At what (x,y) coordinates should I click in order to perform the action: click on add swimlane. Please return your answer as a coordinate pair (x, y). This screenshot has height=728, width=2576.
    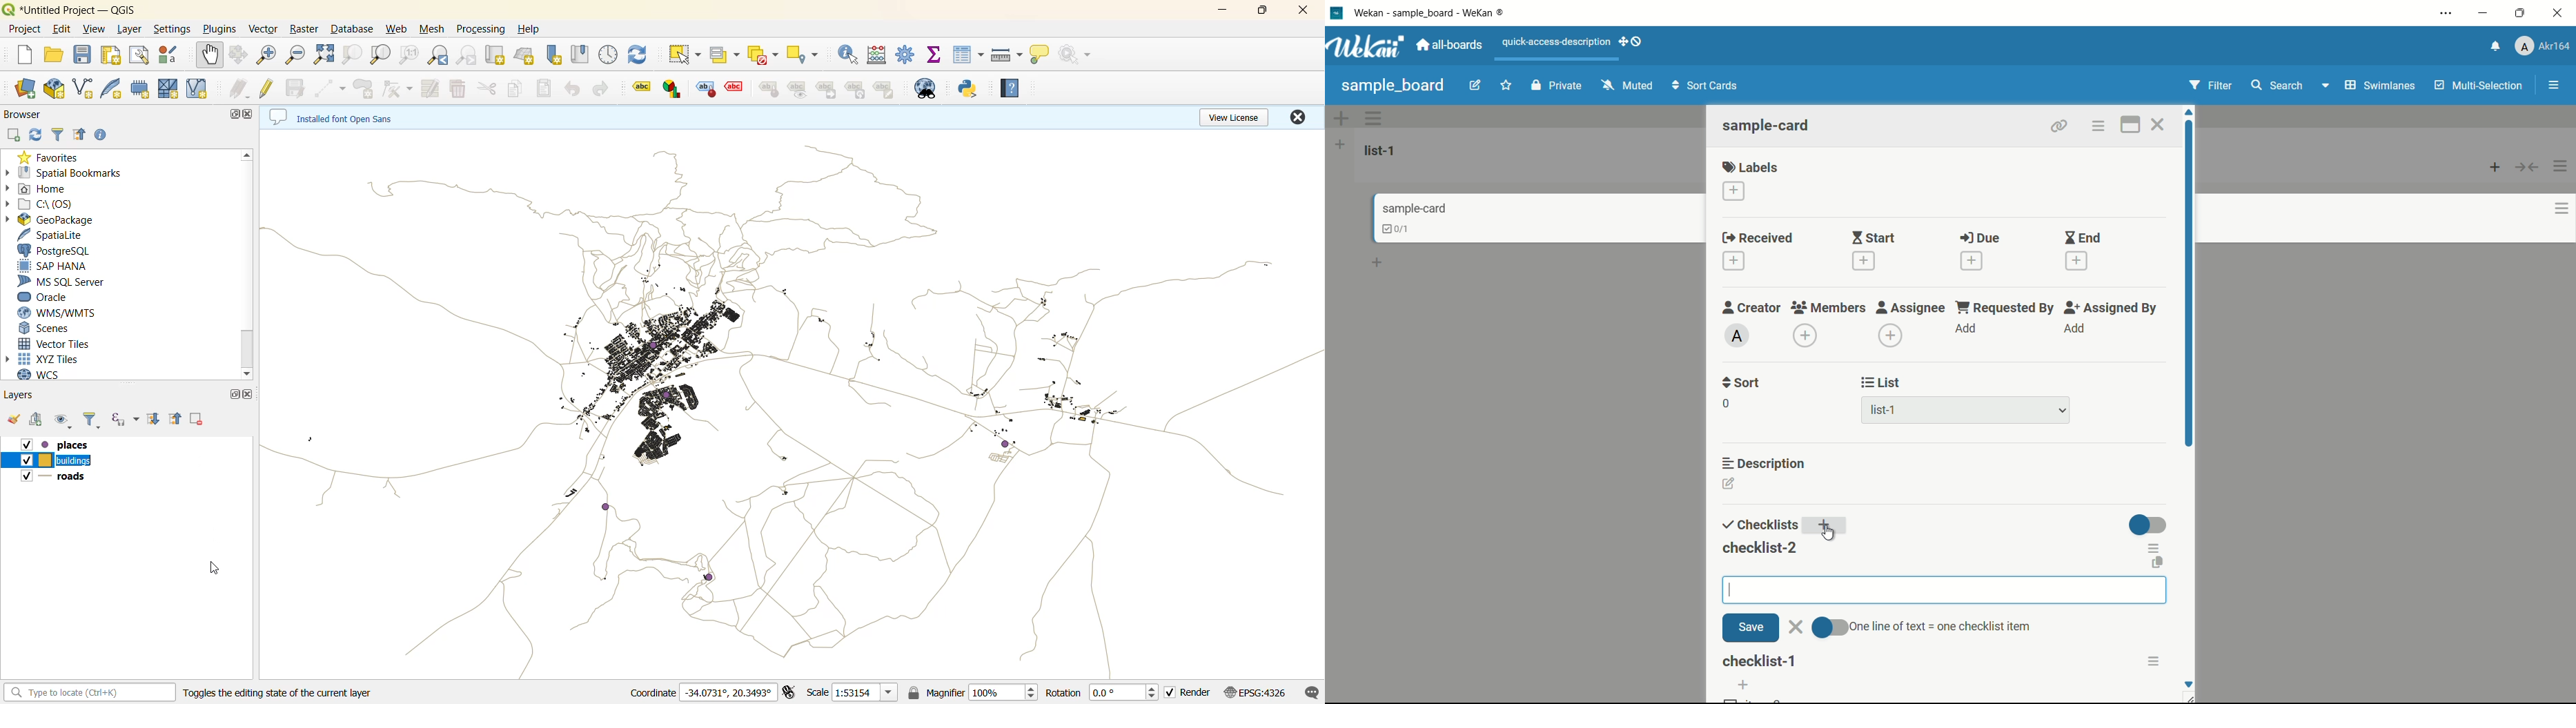
    Looking at the image, I should click on (1340, 118).